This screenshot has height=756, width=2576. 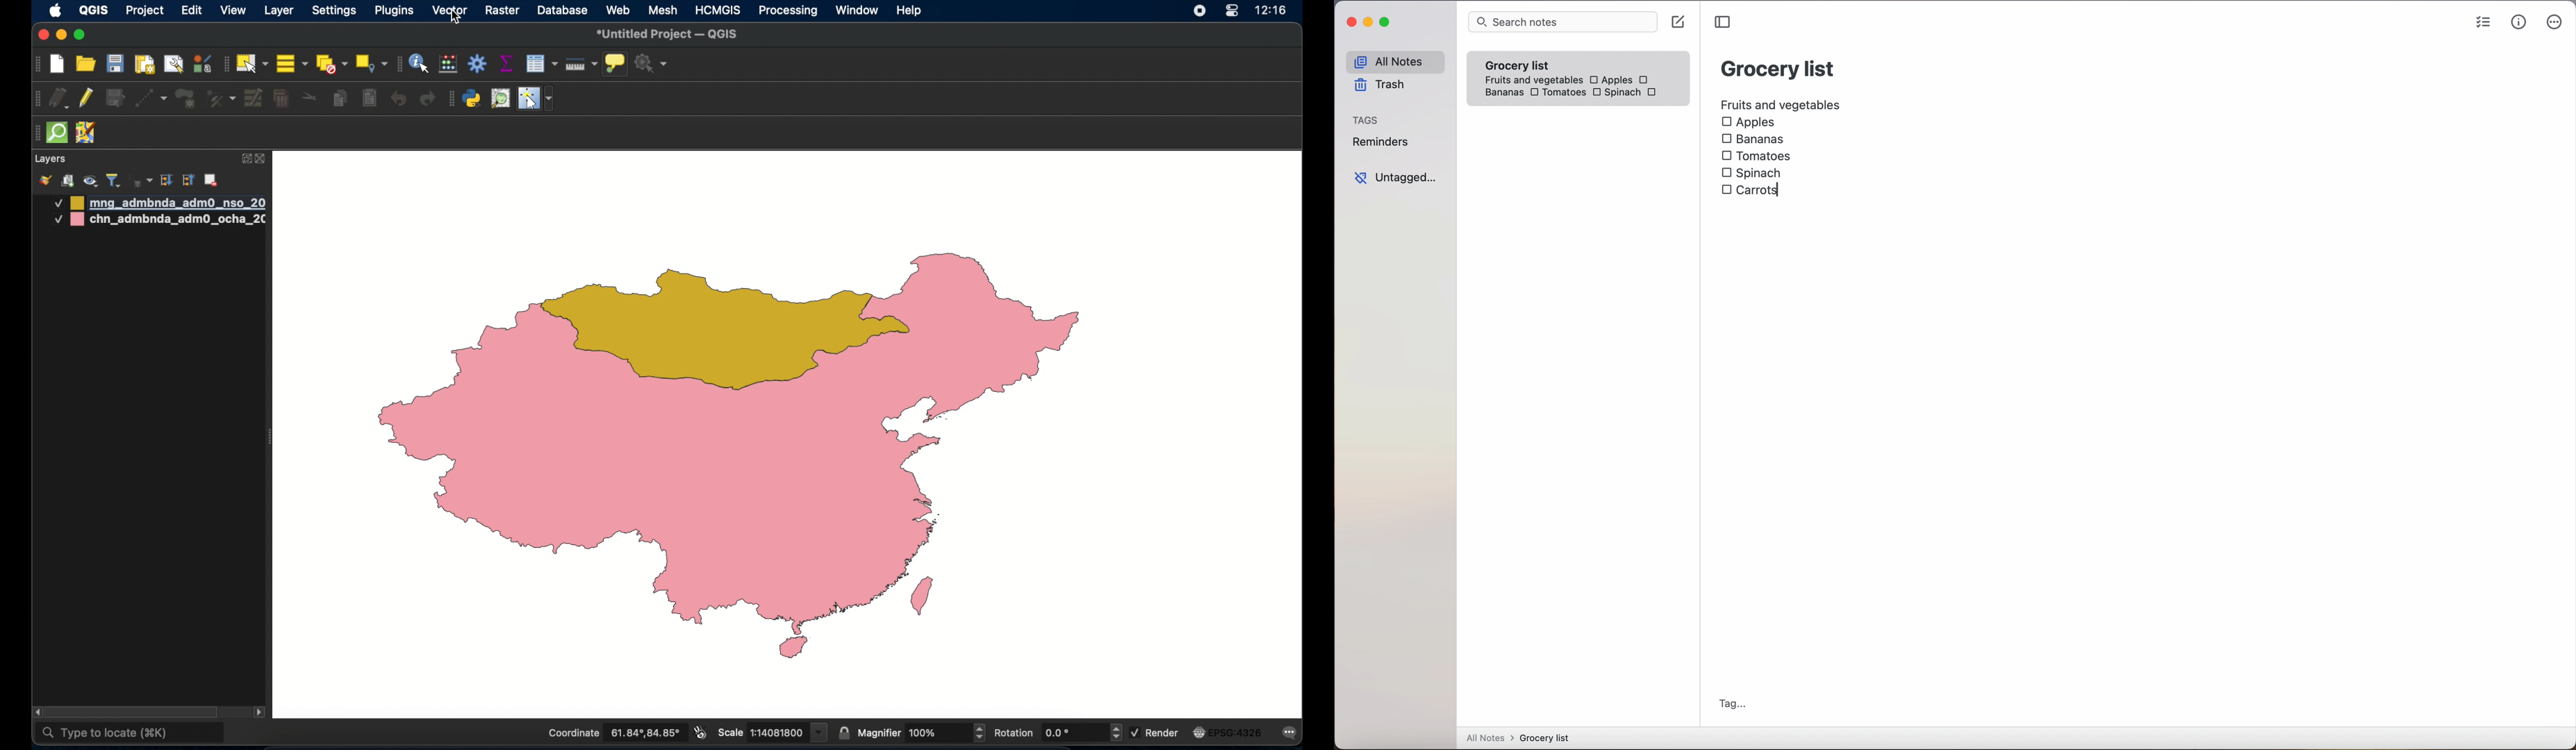 What do you see at coordinates (87, 65) in the screenshot?
I see `open project` at bounding box center [87, 65].